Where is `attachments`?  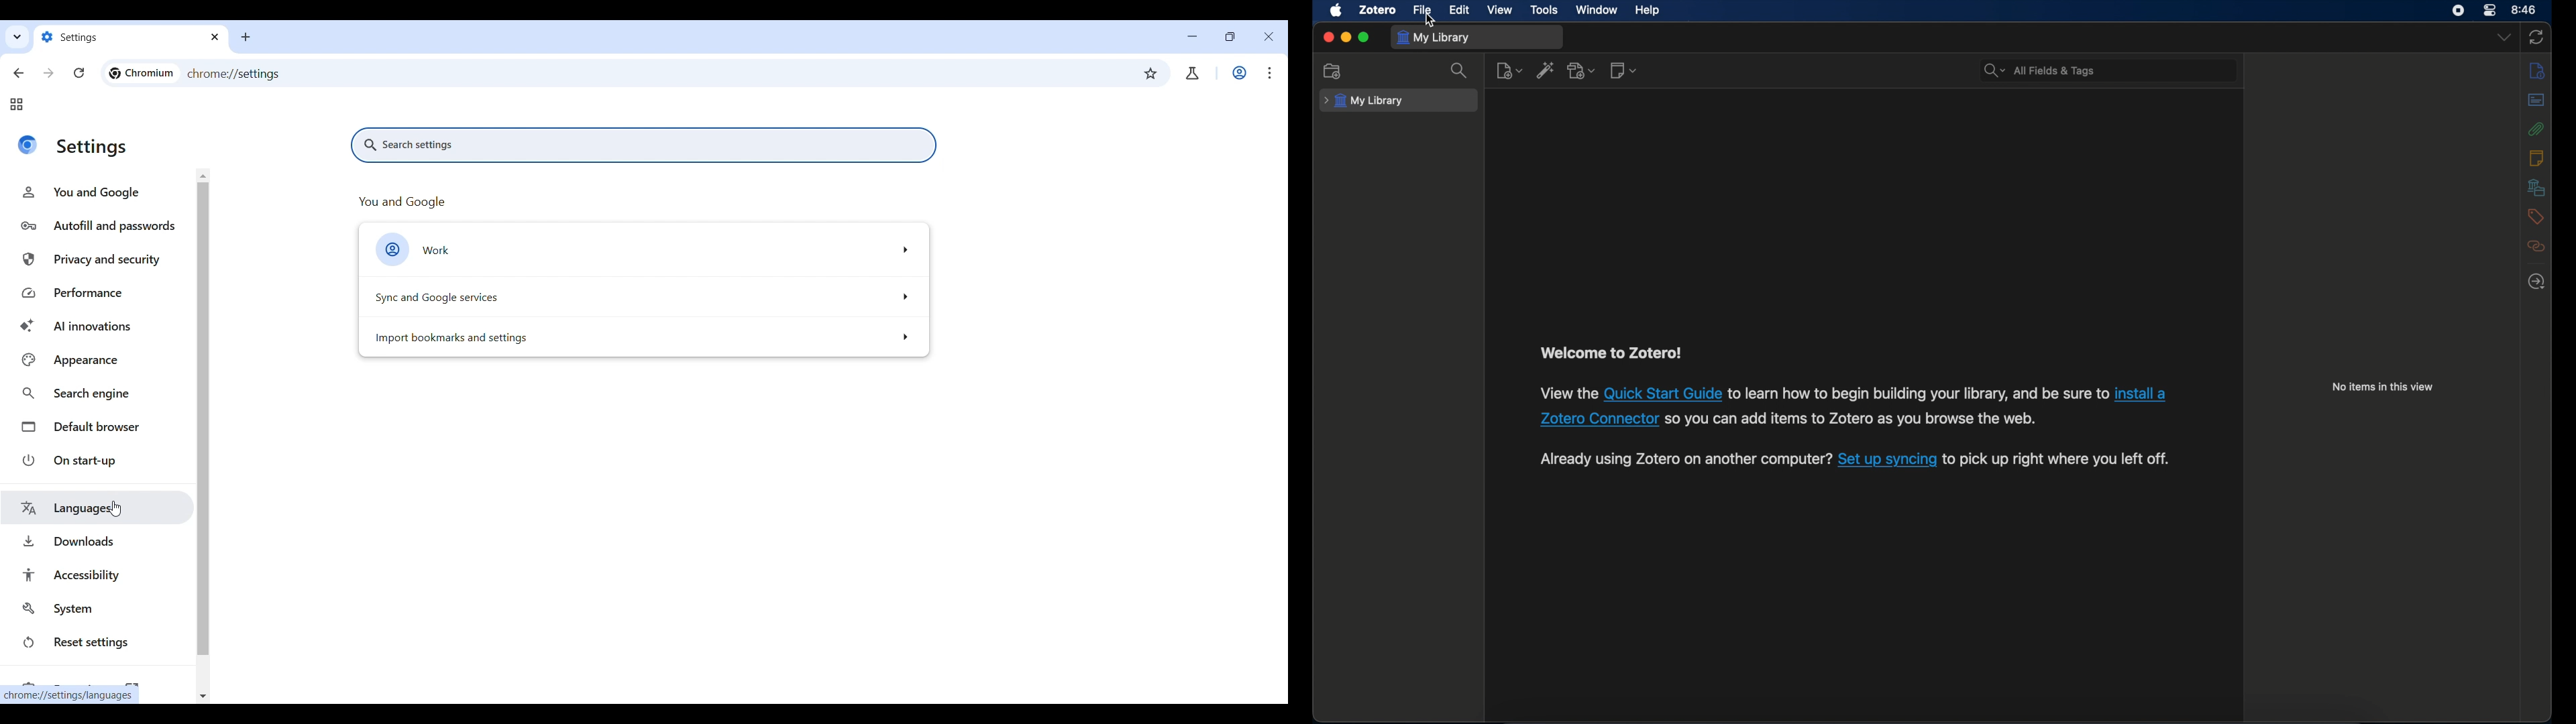 attachments is located at coordinates (2536, 129).